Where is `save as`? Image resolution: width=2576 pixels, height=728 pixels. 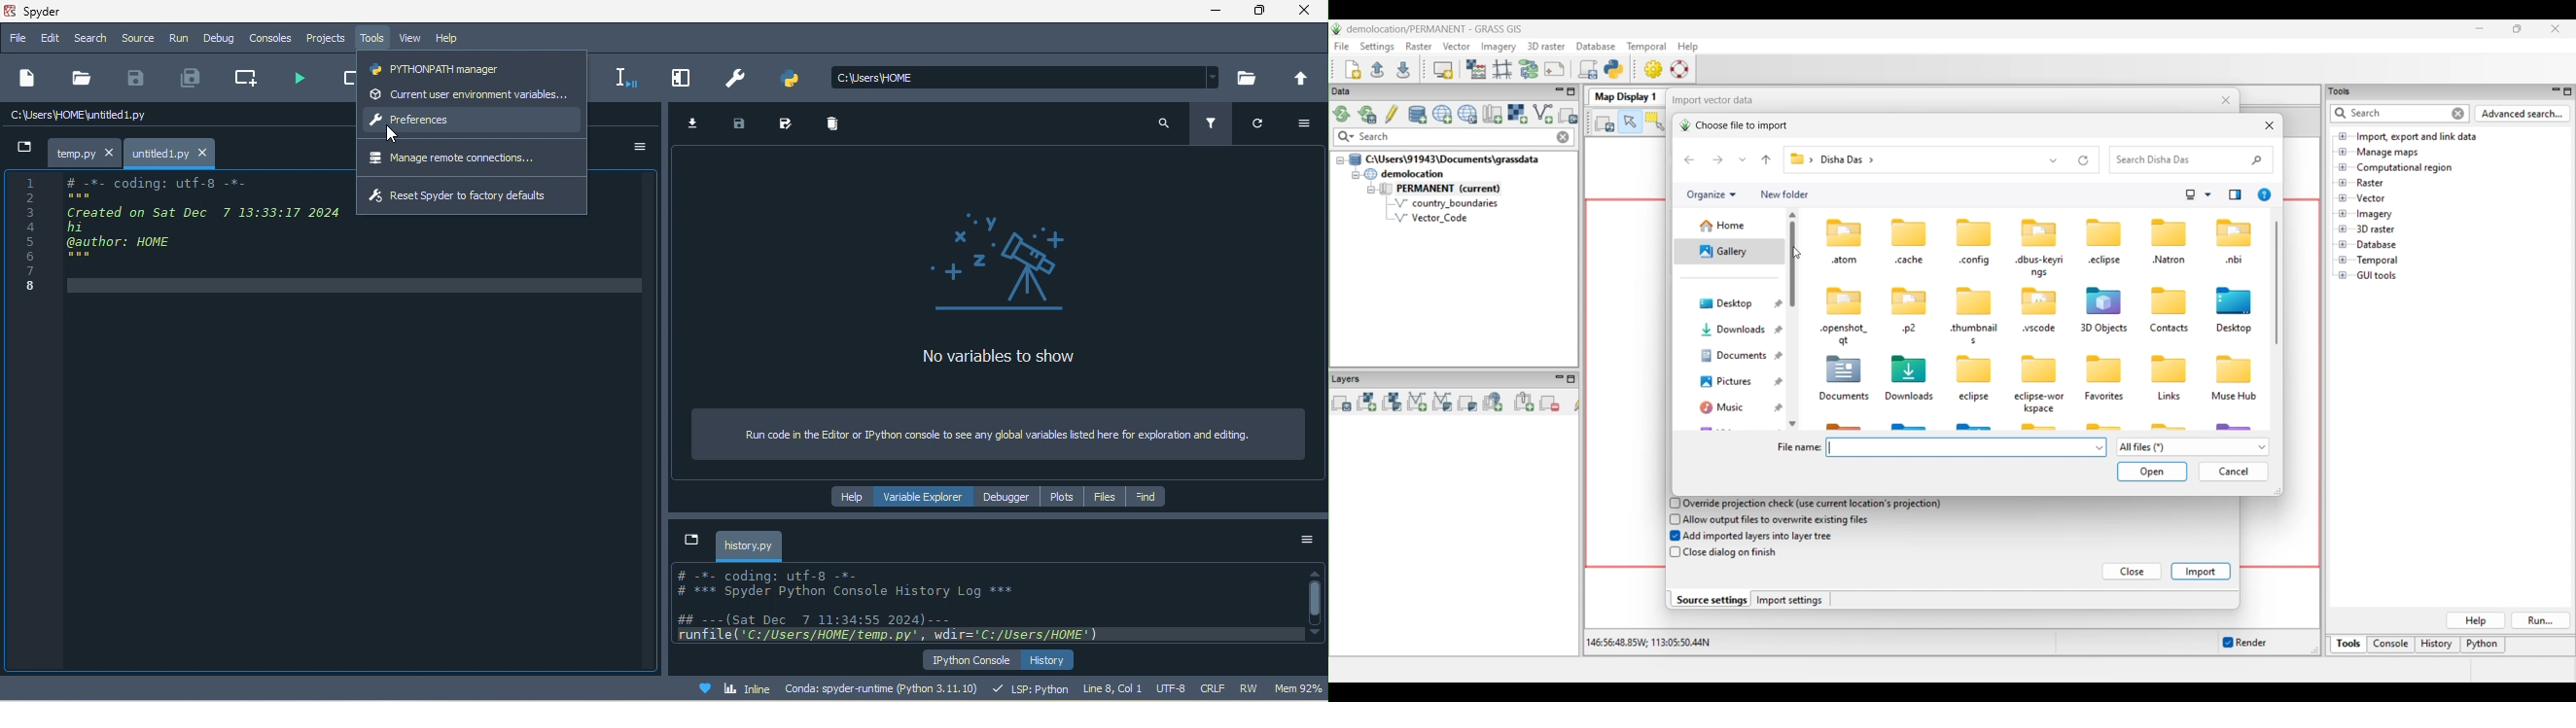
save as is located at coordinates (793, 123).